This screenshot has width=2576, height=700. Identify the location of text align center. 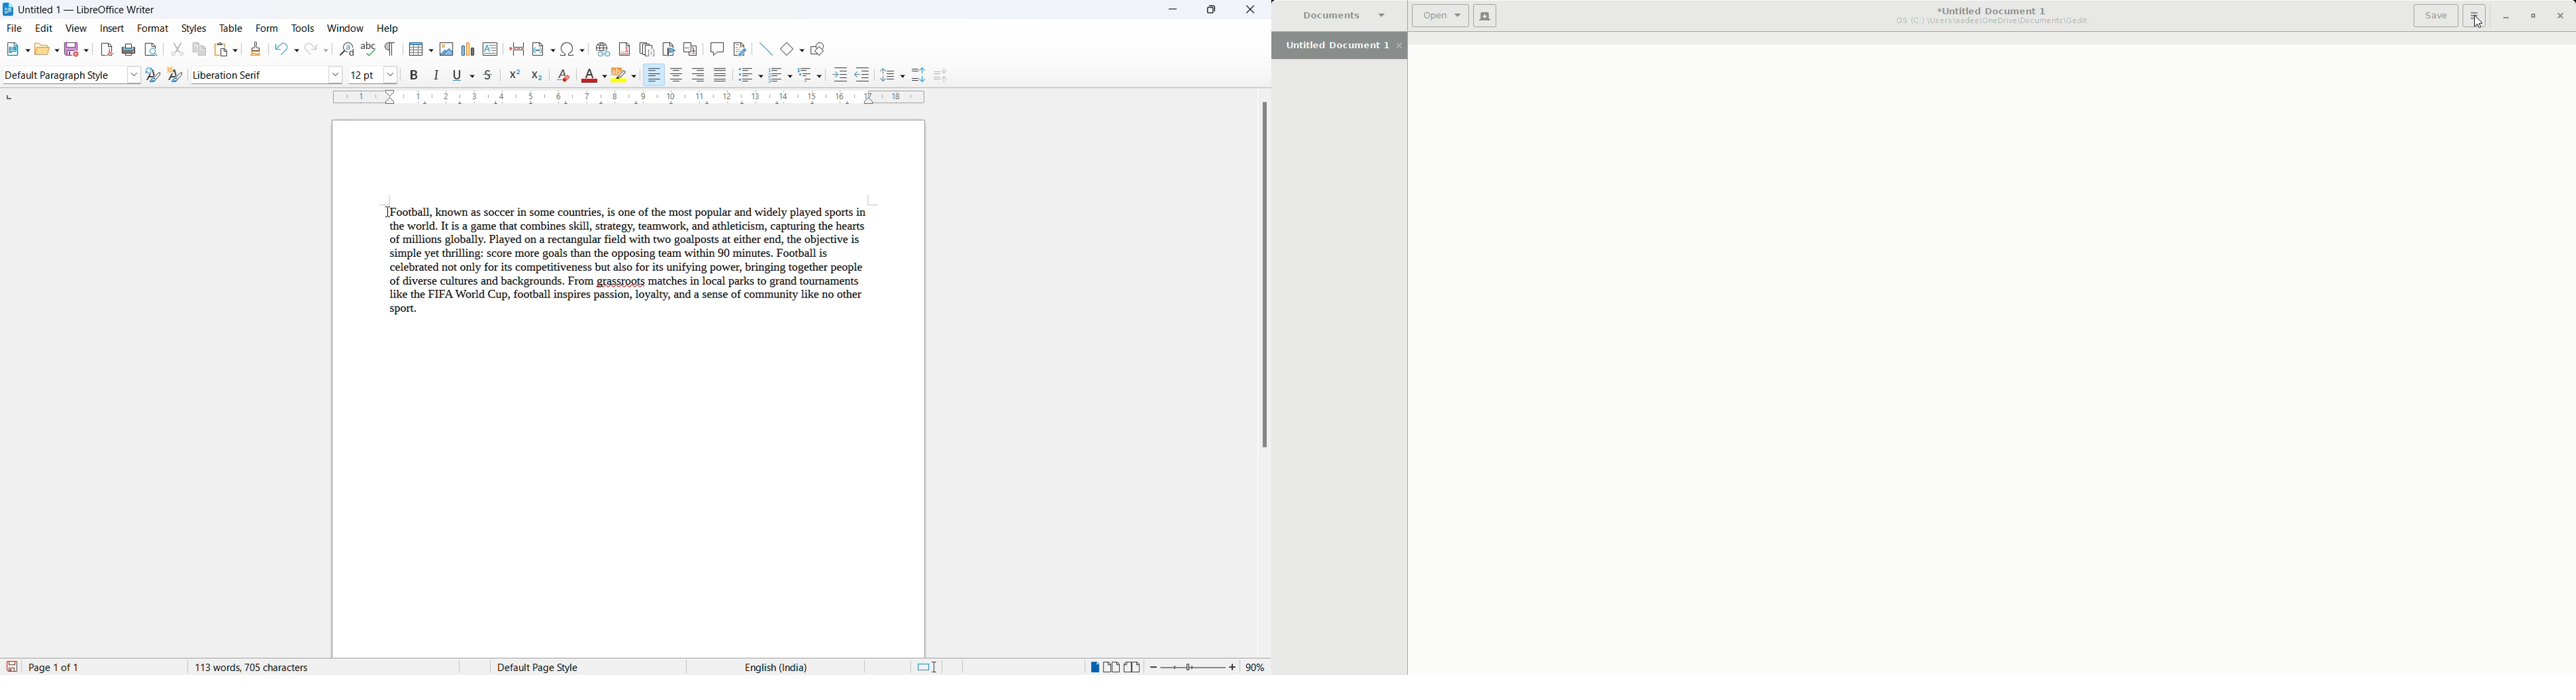
(677, 75).